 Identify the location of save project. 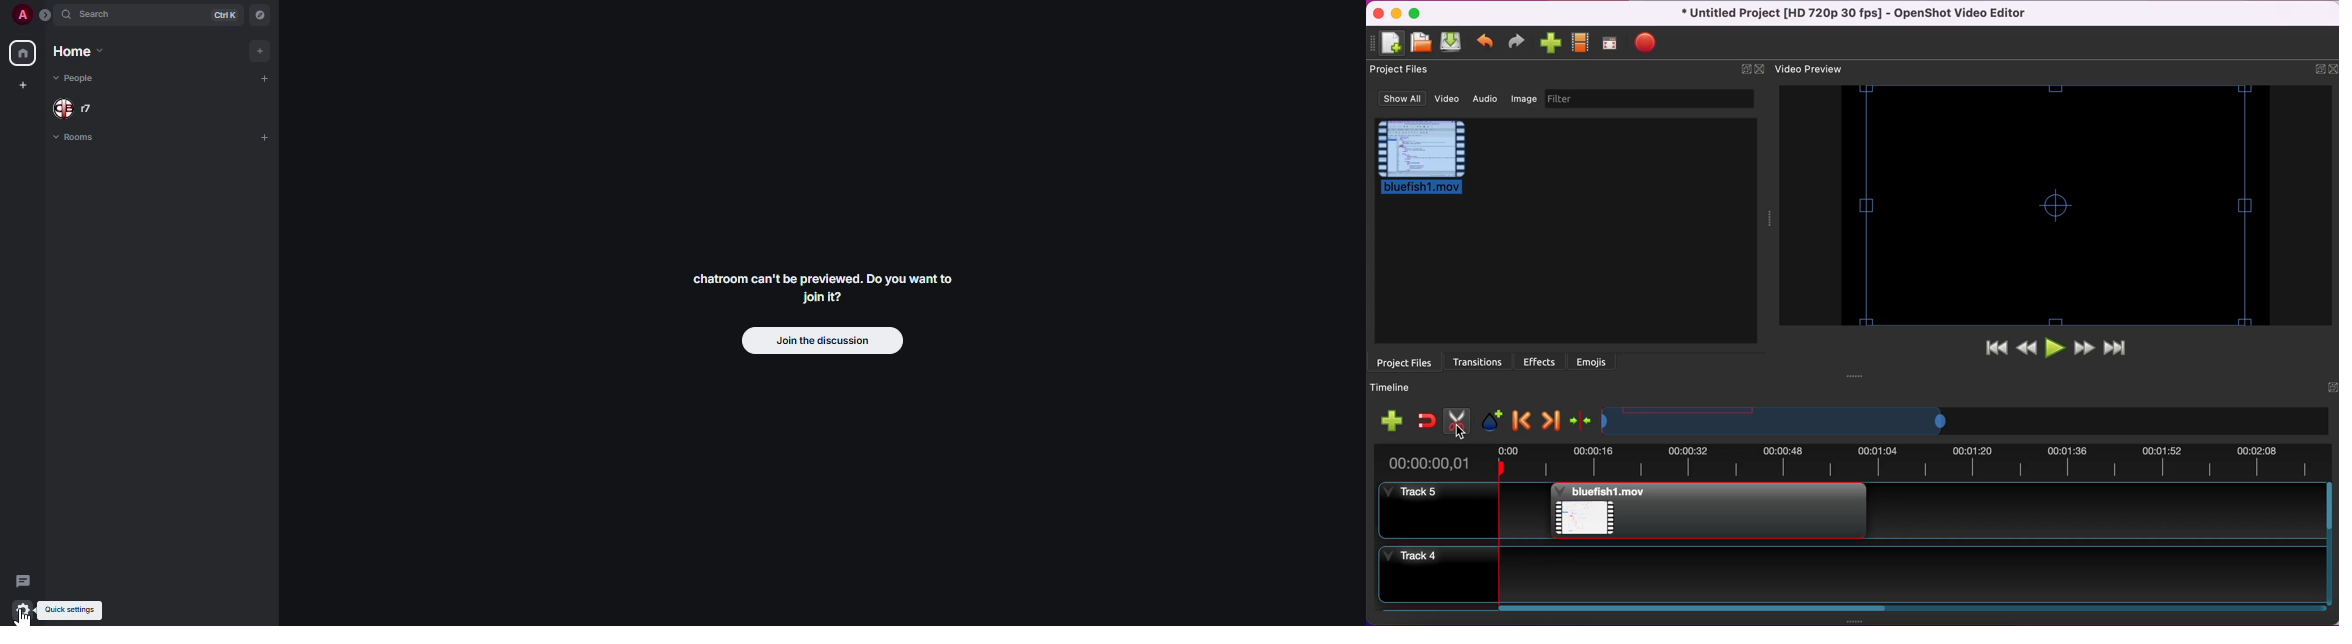
(1451, 43).